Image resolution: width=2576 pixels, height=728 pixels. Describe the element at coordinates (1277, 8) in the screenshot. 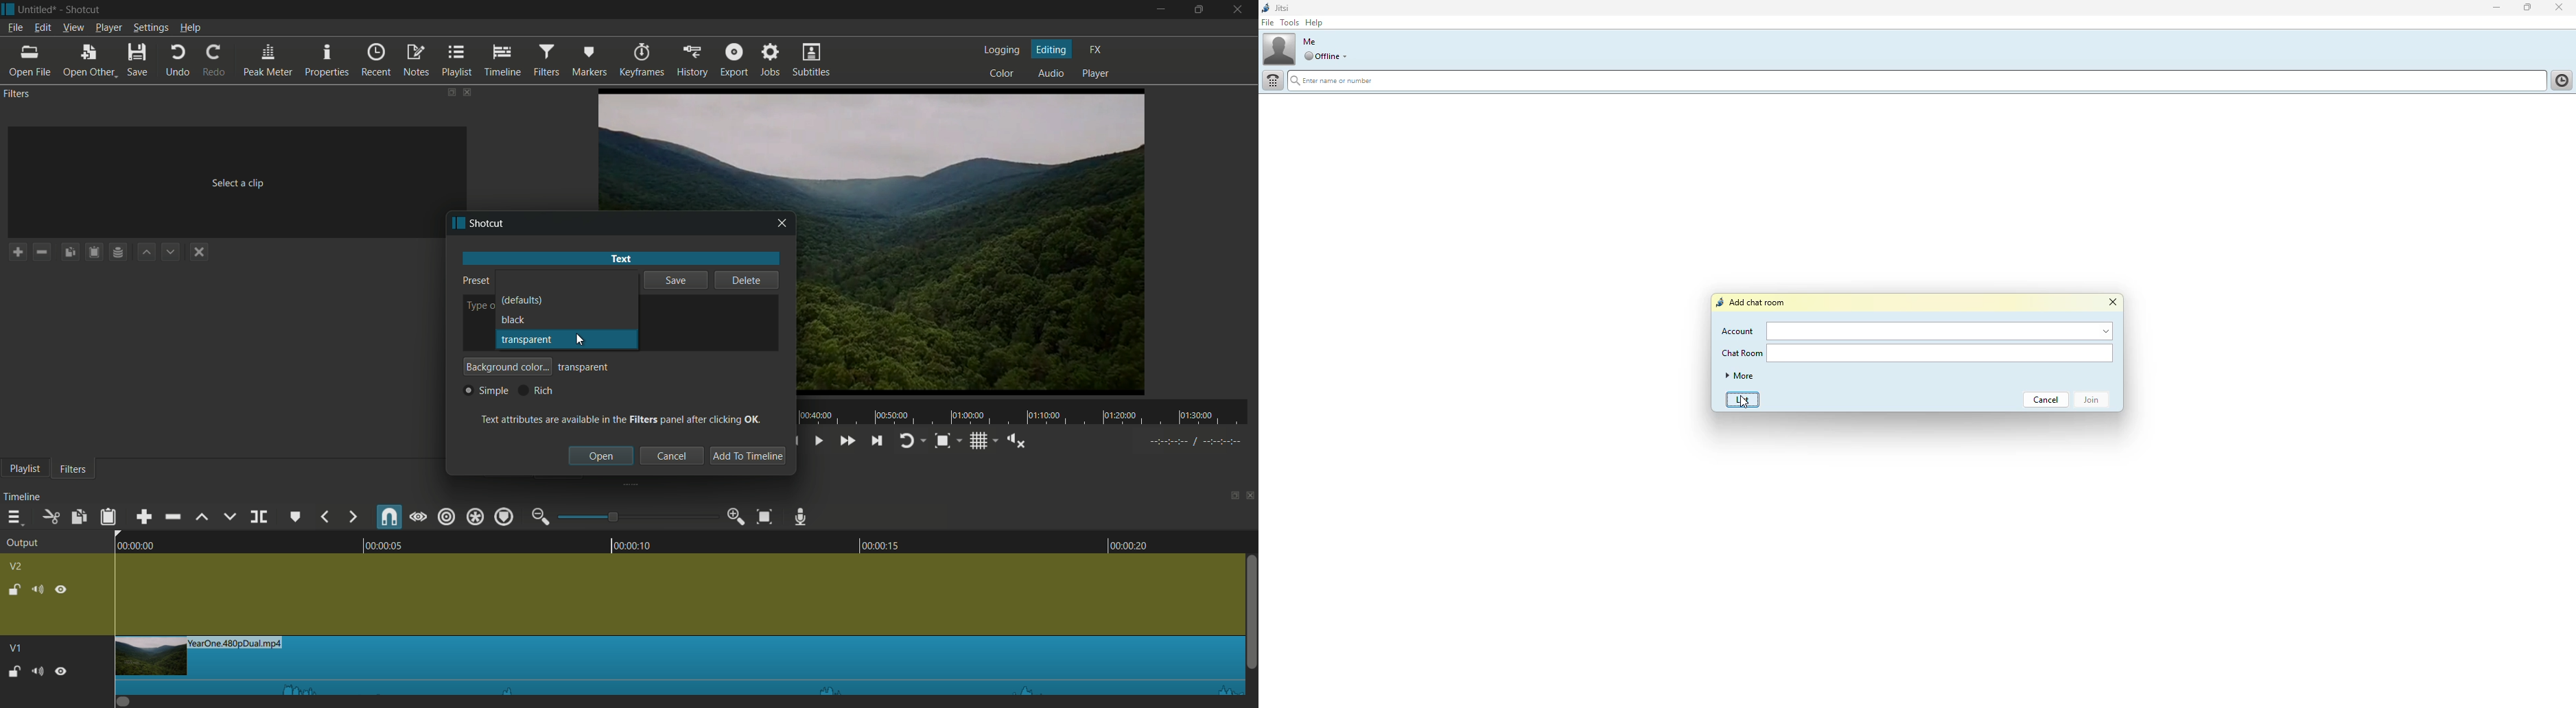

I see `jitsi` at that location.